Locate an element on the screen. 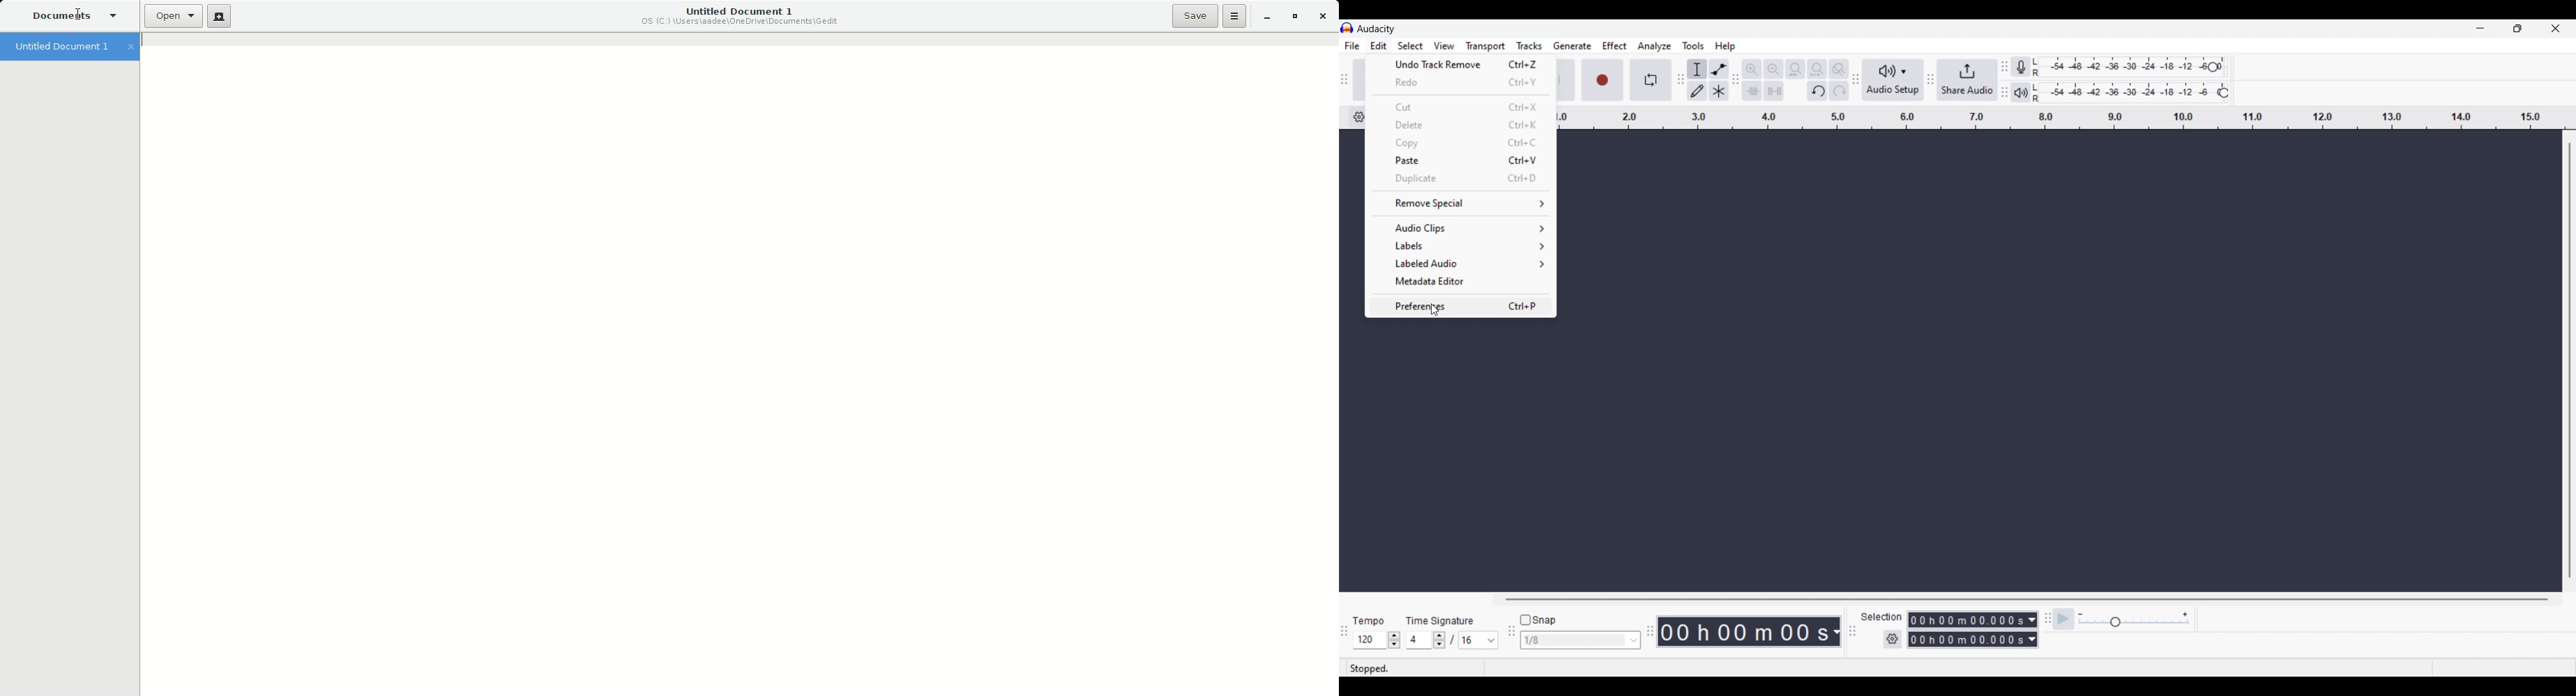 The width and height of the screenshot is (2576, 700). Copy is located at coordinates (1462, 143).